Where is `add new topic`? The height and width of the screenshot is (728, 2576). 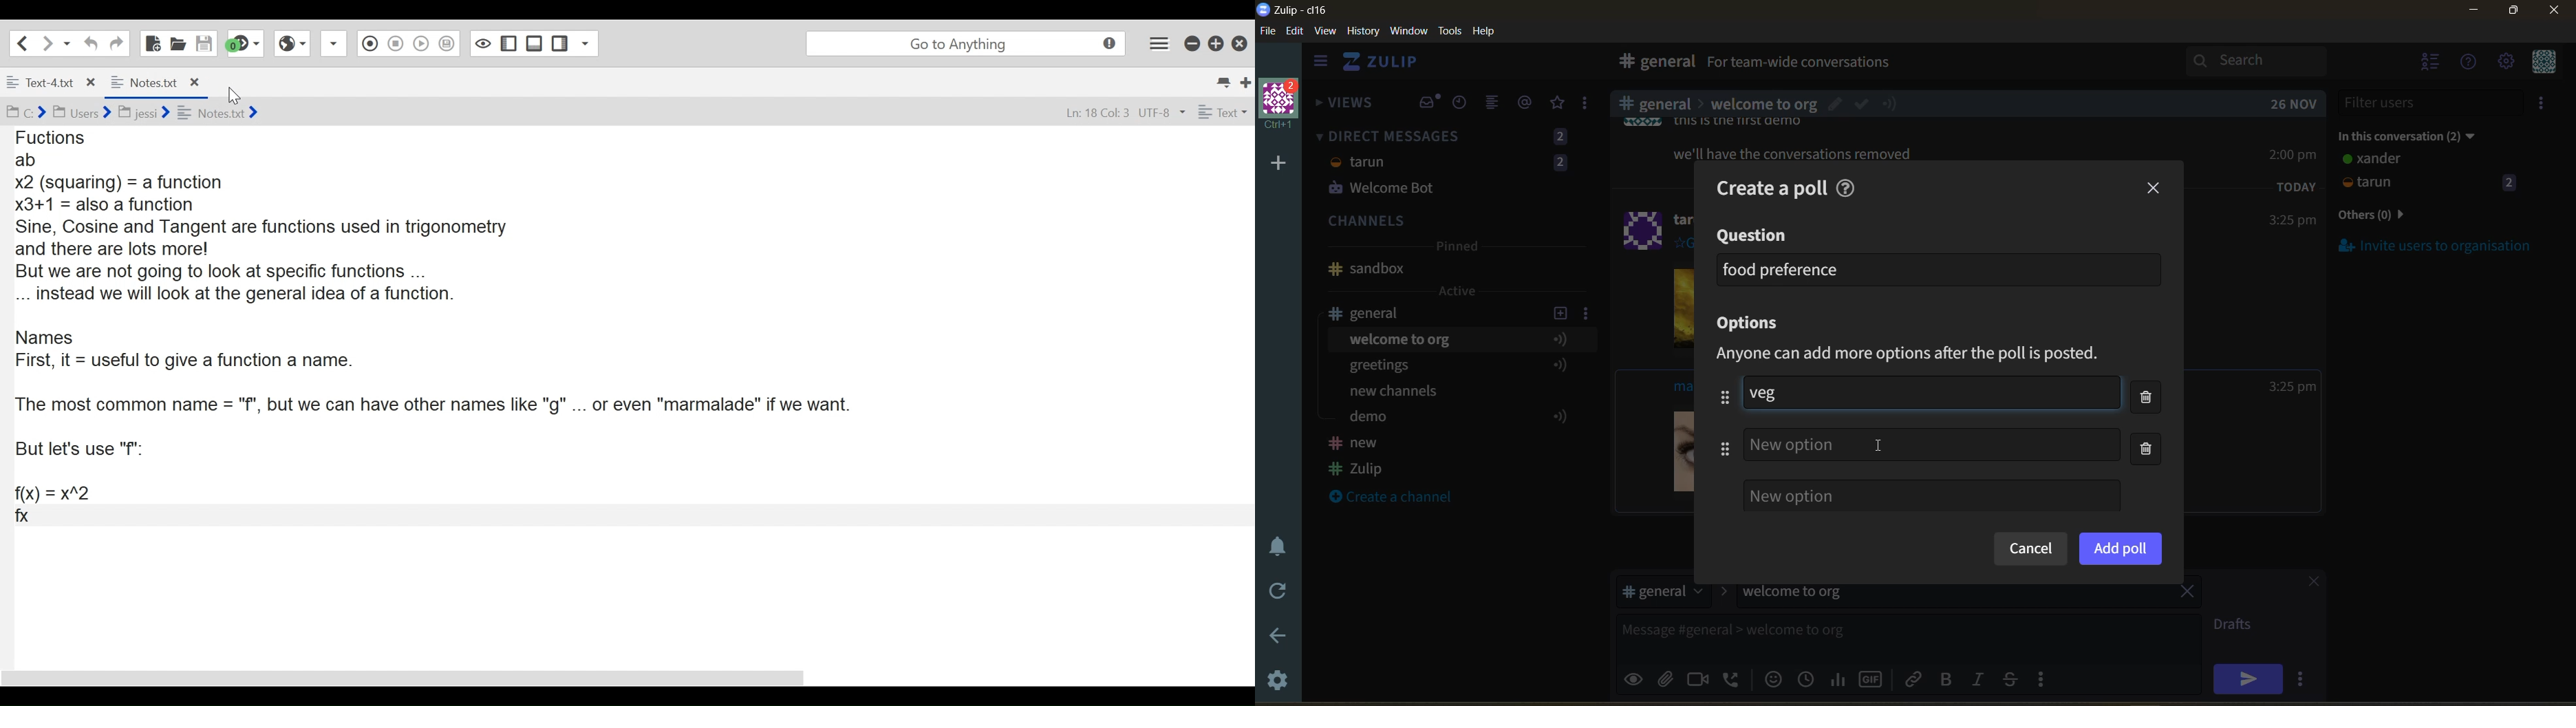 add new topic is located at coordinates (1559, 311).